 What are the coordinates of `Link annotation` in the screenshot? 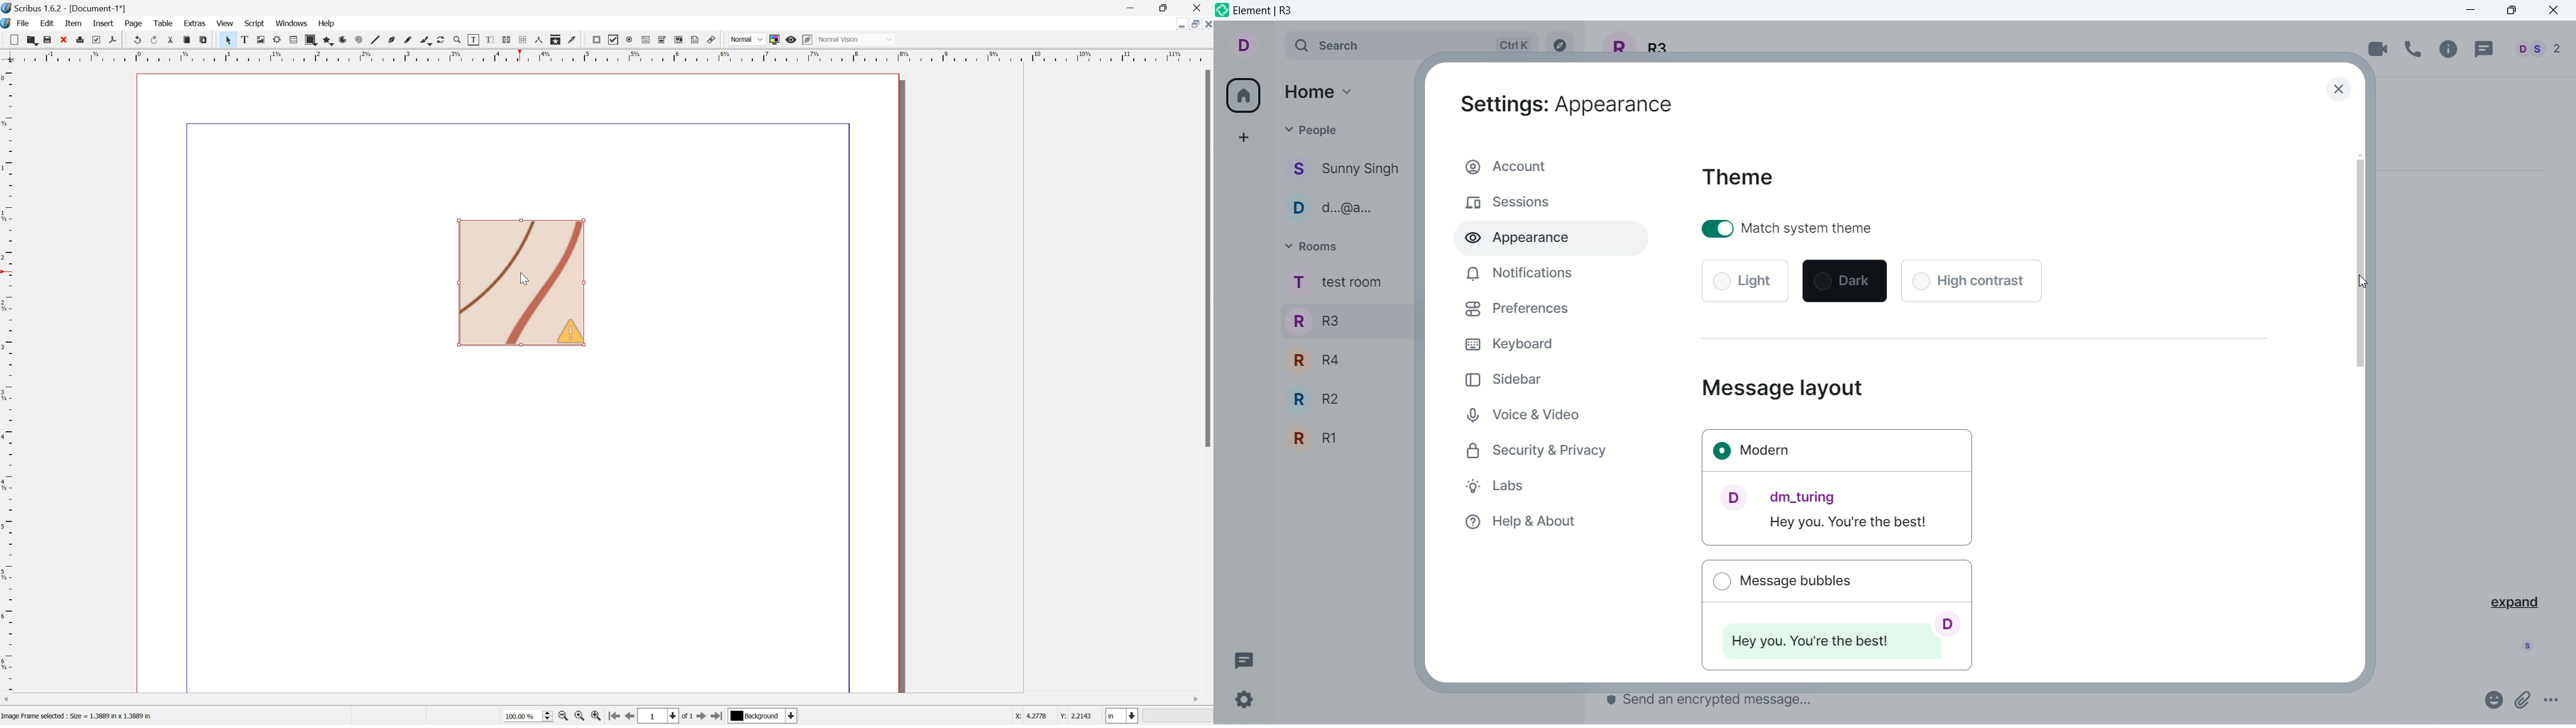 It's located at (713, 37).